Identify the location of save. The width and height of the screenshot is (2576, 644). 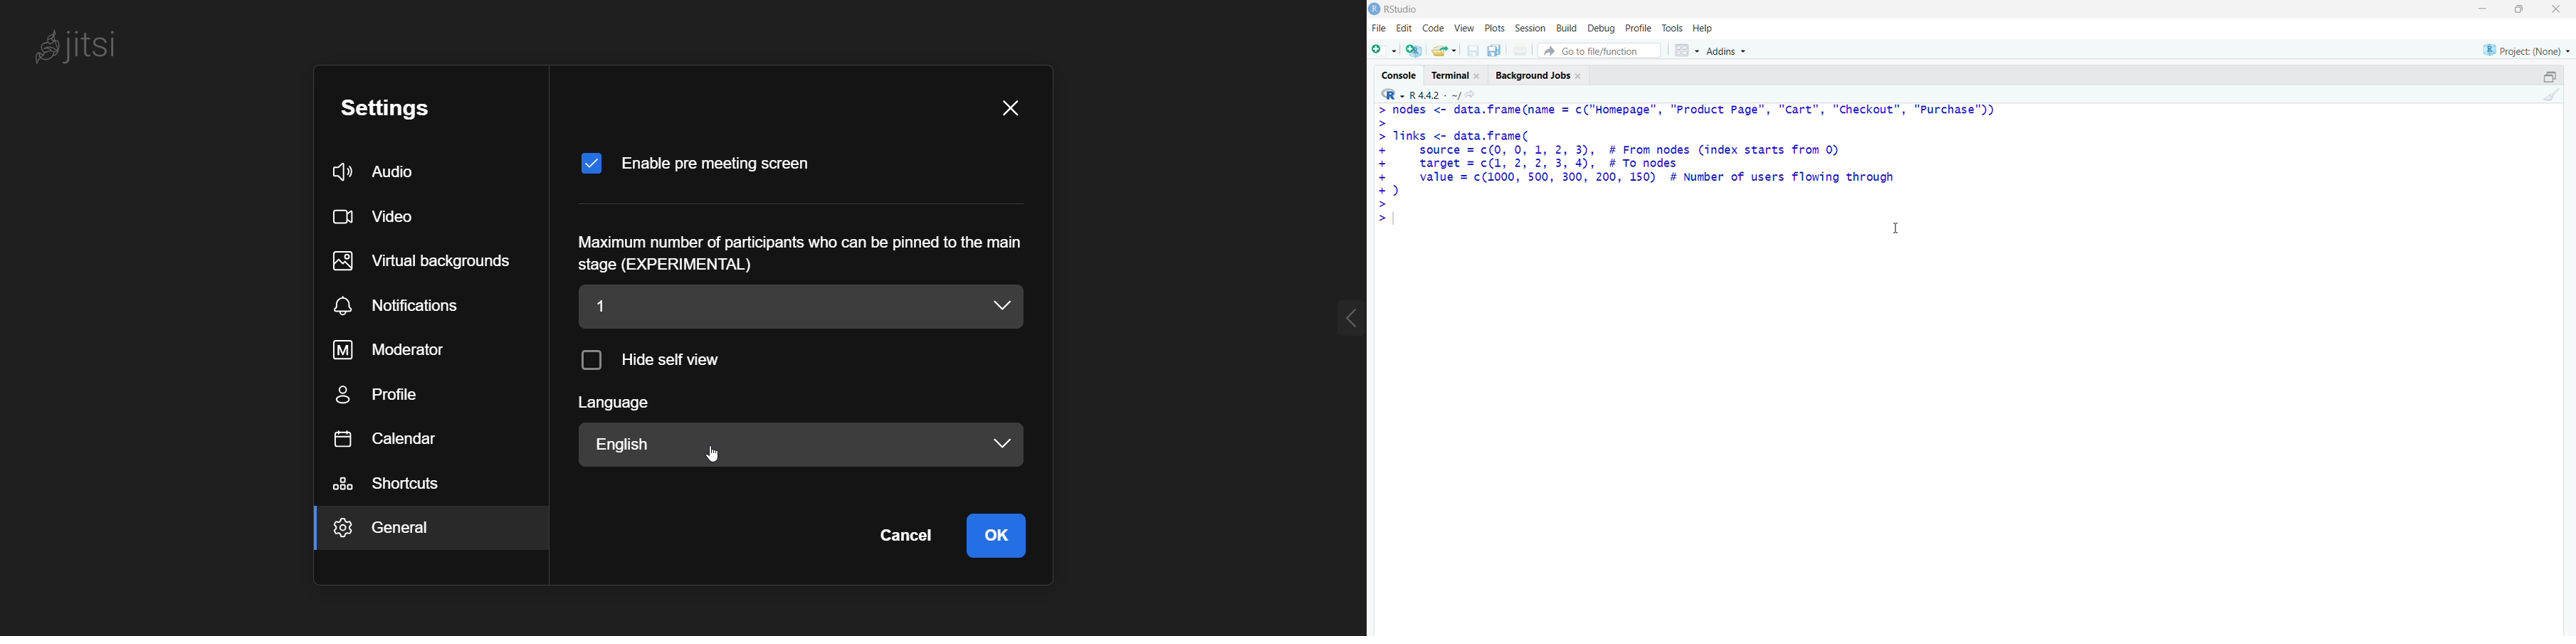
(1471, 51).